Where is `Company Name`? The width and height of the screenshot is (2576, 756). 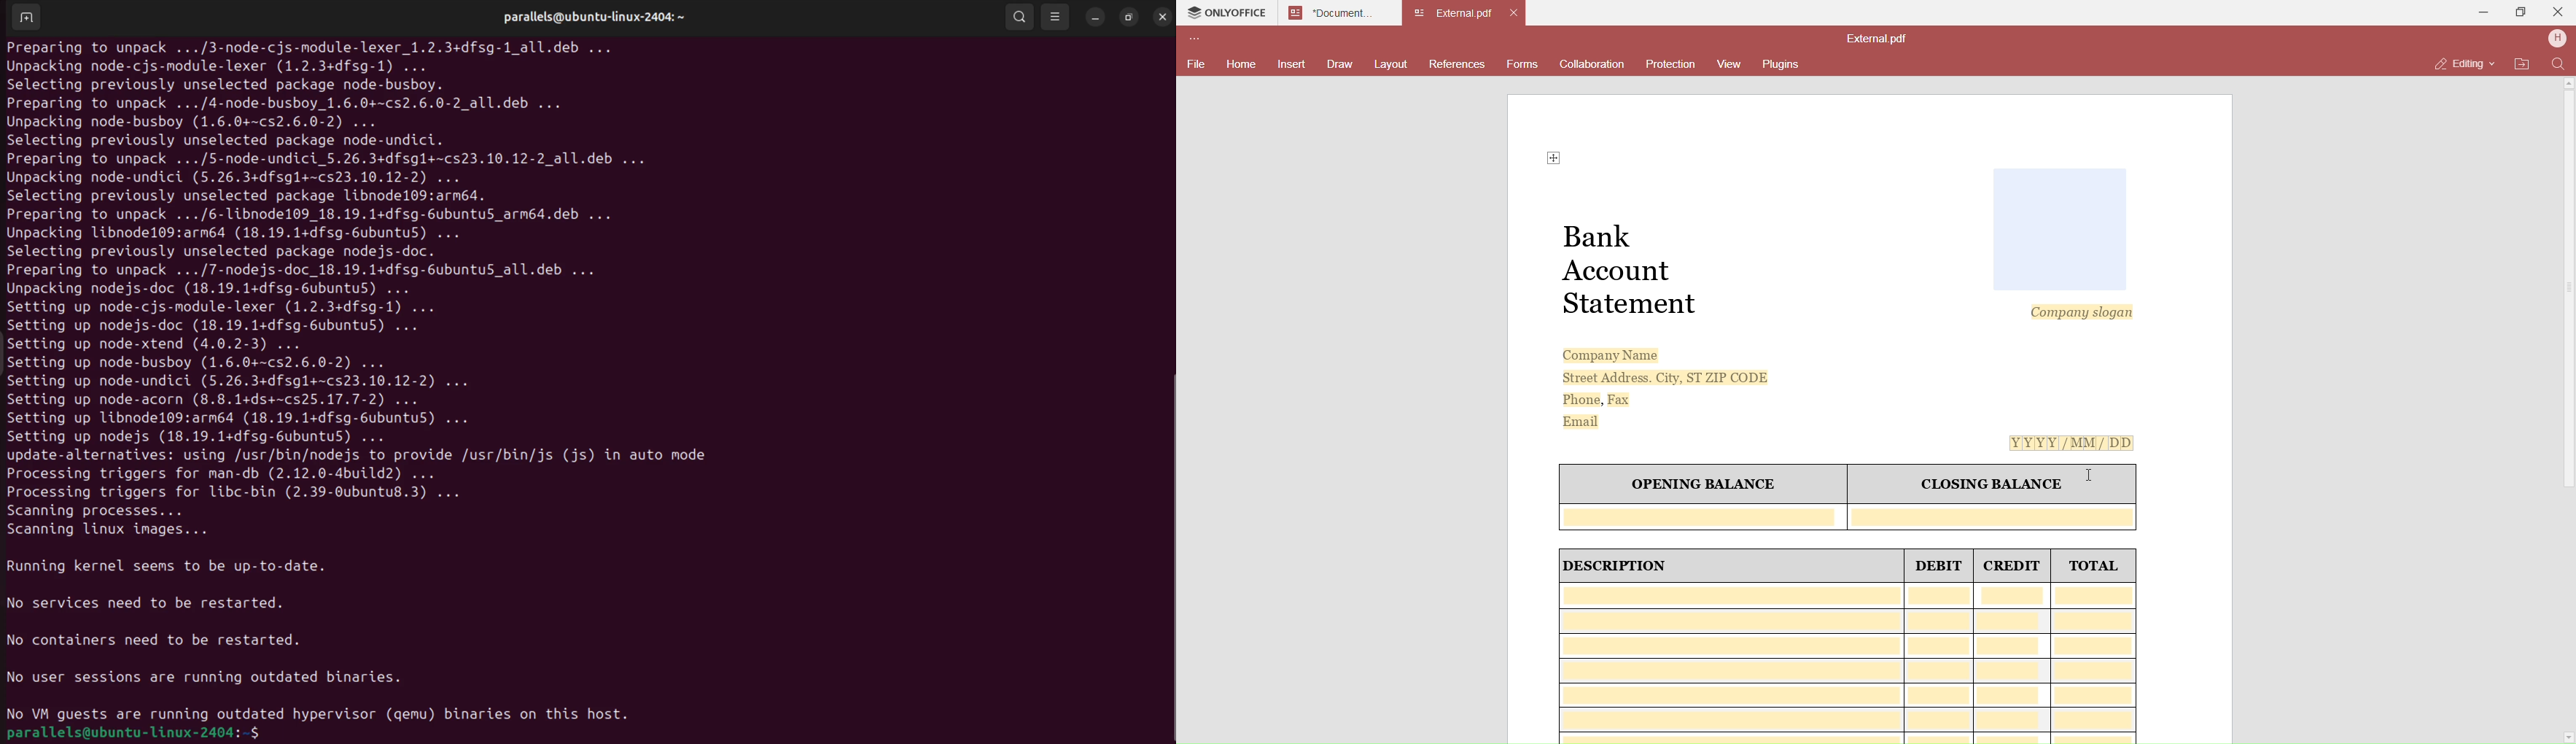
Company Name is located at coordinates (1605, 354).